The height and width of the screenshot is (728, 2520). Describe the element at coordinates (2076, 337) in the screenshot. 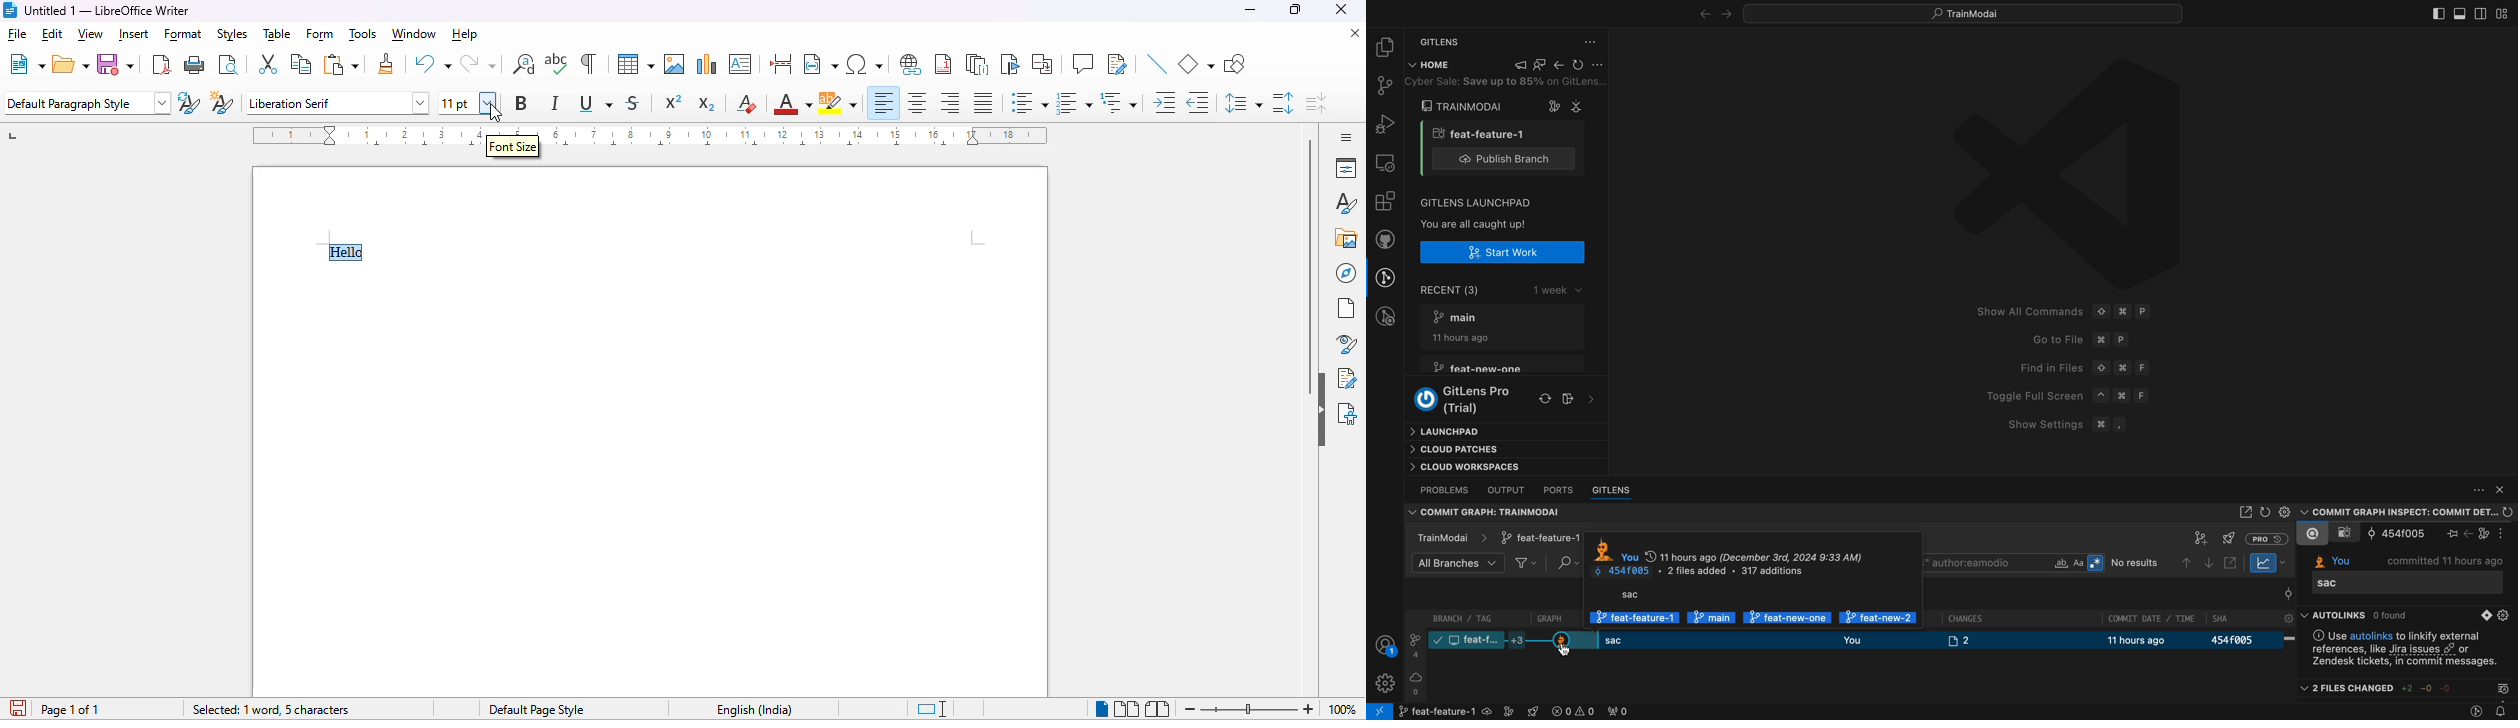

I see `Goto File 3% P` at that location.